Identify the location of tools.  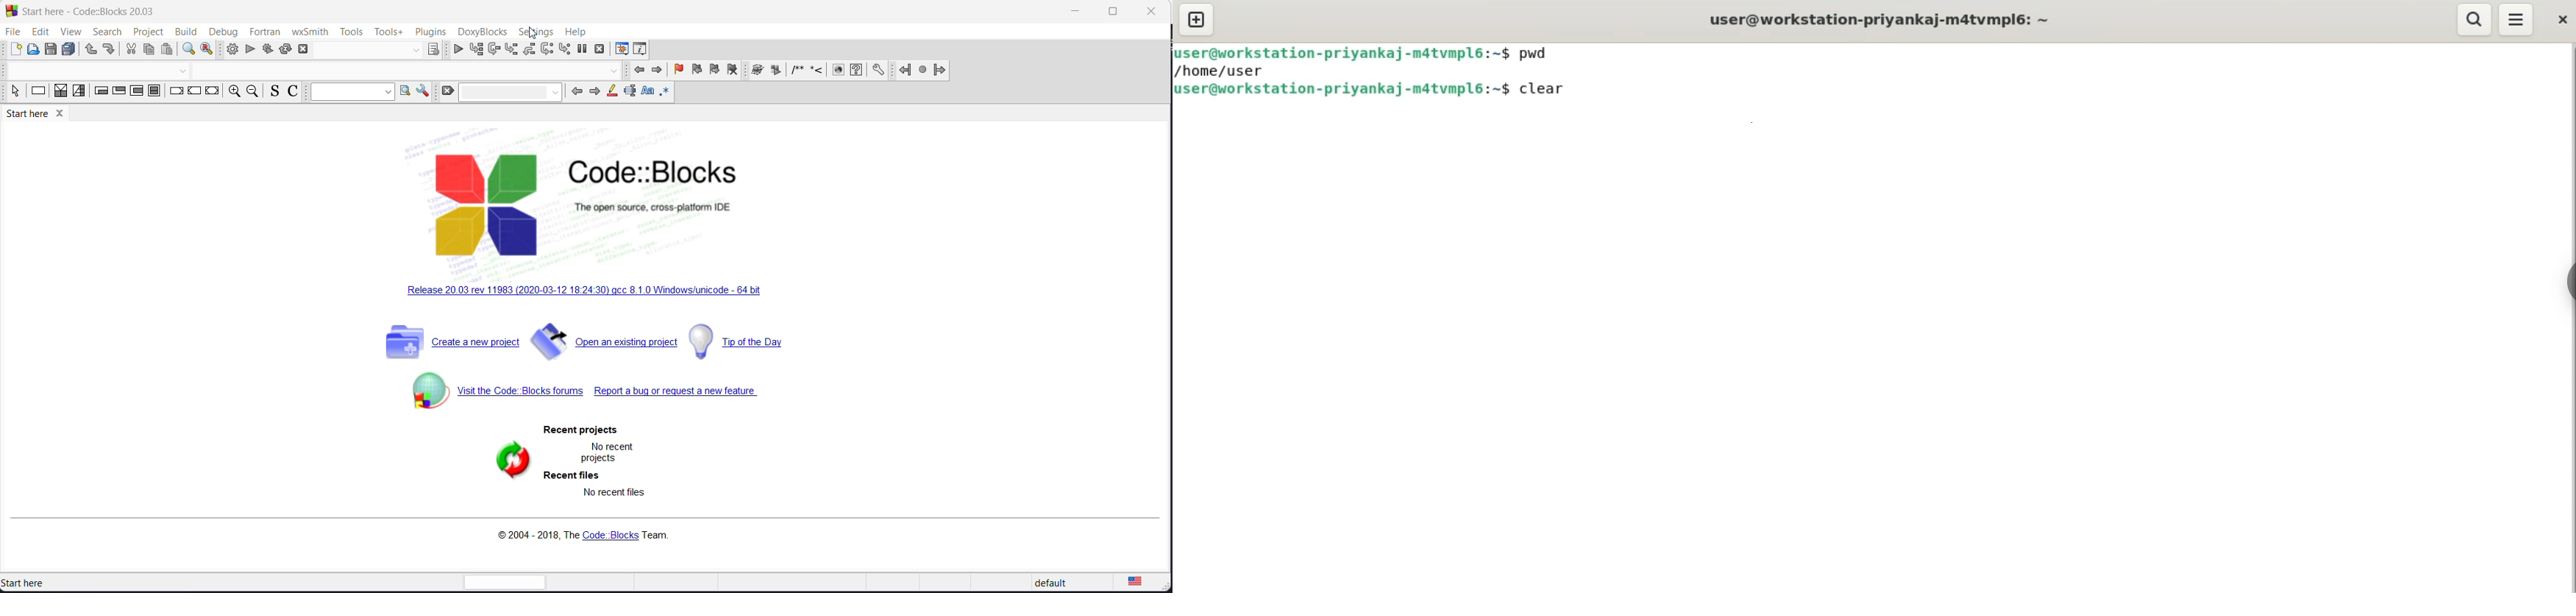
(352, 31).